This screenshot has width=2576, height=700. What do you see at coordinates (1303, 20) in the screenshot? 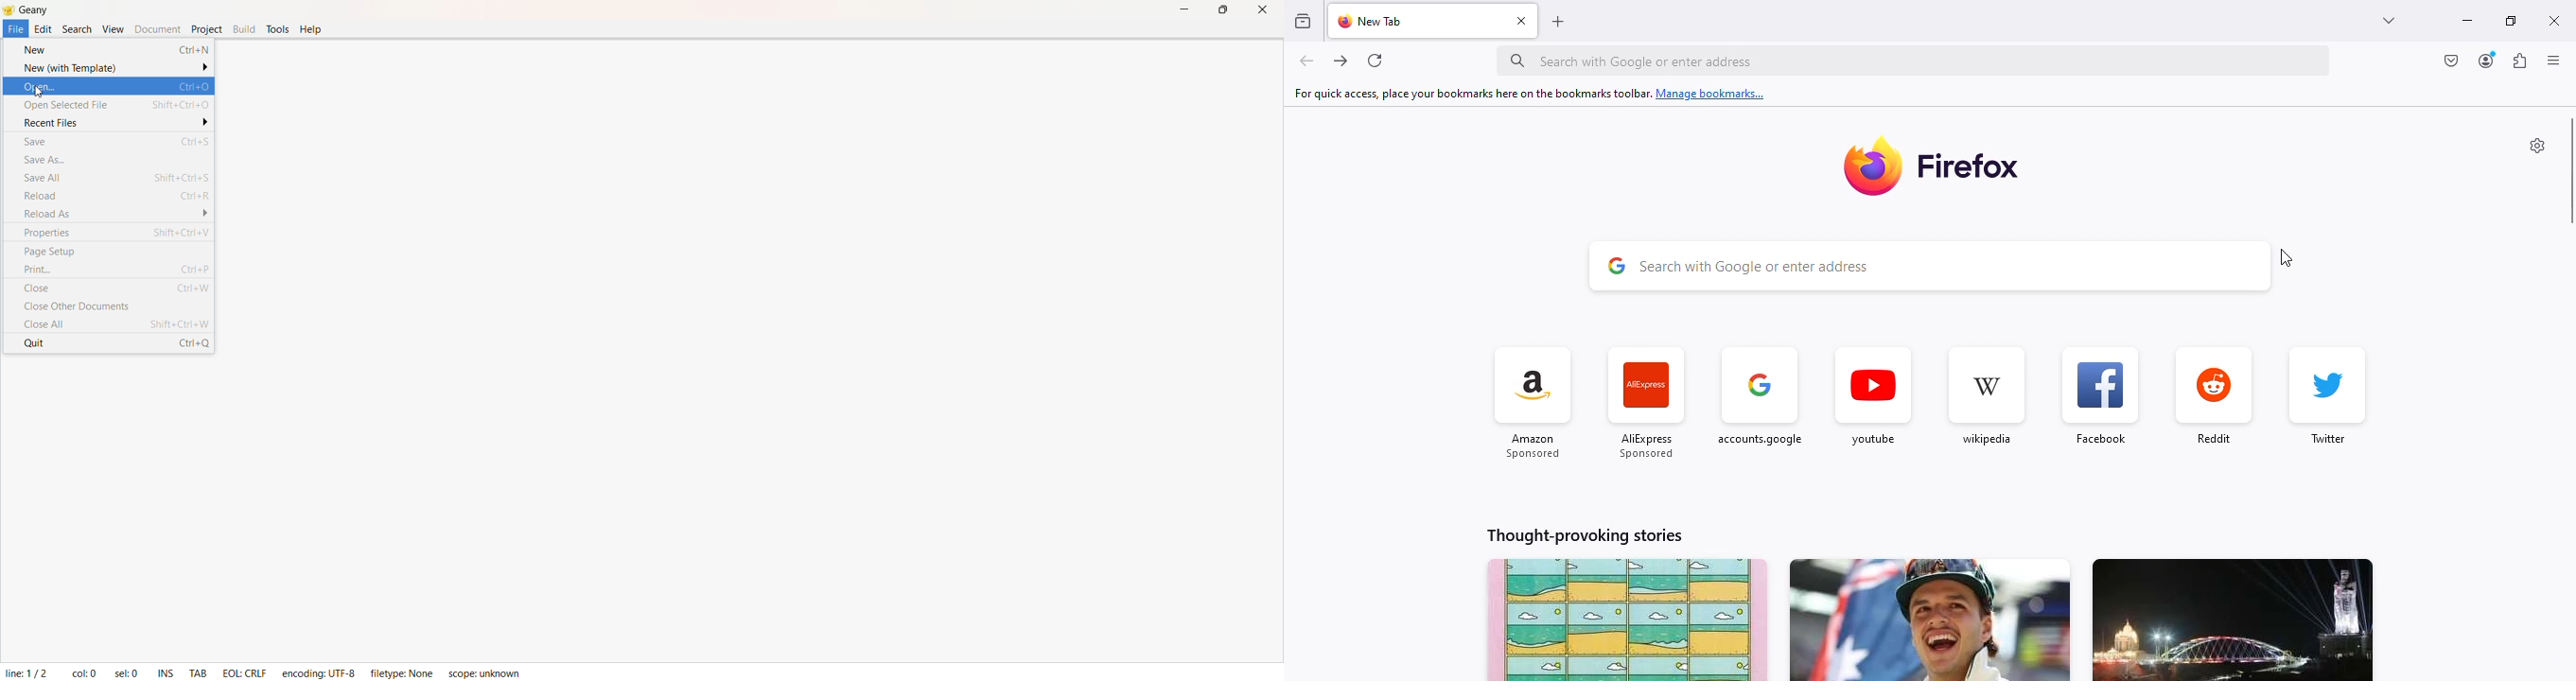
I see `view recent browsing across windows and devices` at bounding box center [1303, 20].